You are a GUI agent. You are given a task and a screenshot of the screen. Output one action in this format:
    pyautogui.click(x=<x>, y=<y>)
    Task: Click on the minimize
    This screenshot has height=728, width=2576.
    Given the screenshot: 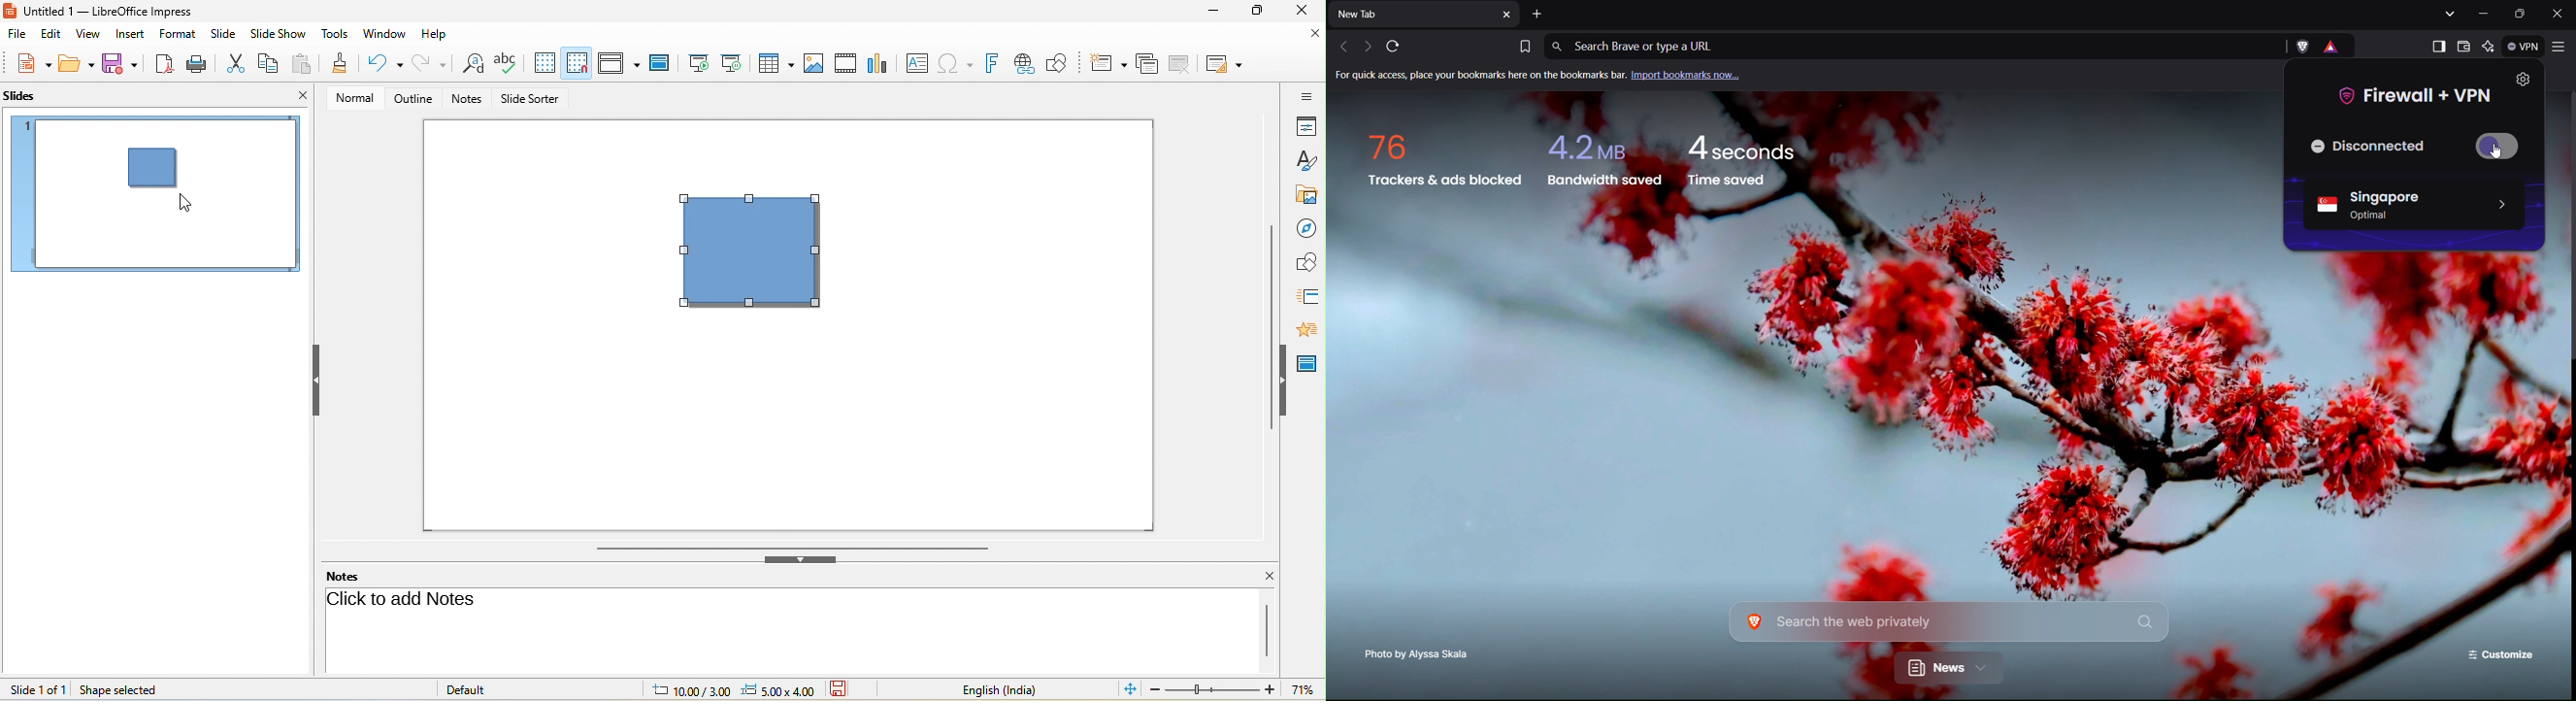 What is the action you would take?
    pyautogui.click(x=1211, y=11)
    